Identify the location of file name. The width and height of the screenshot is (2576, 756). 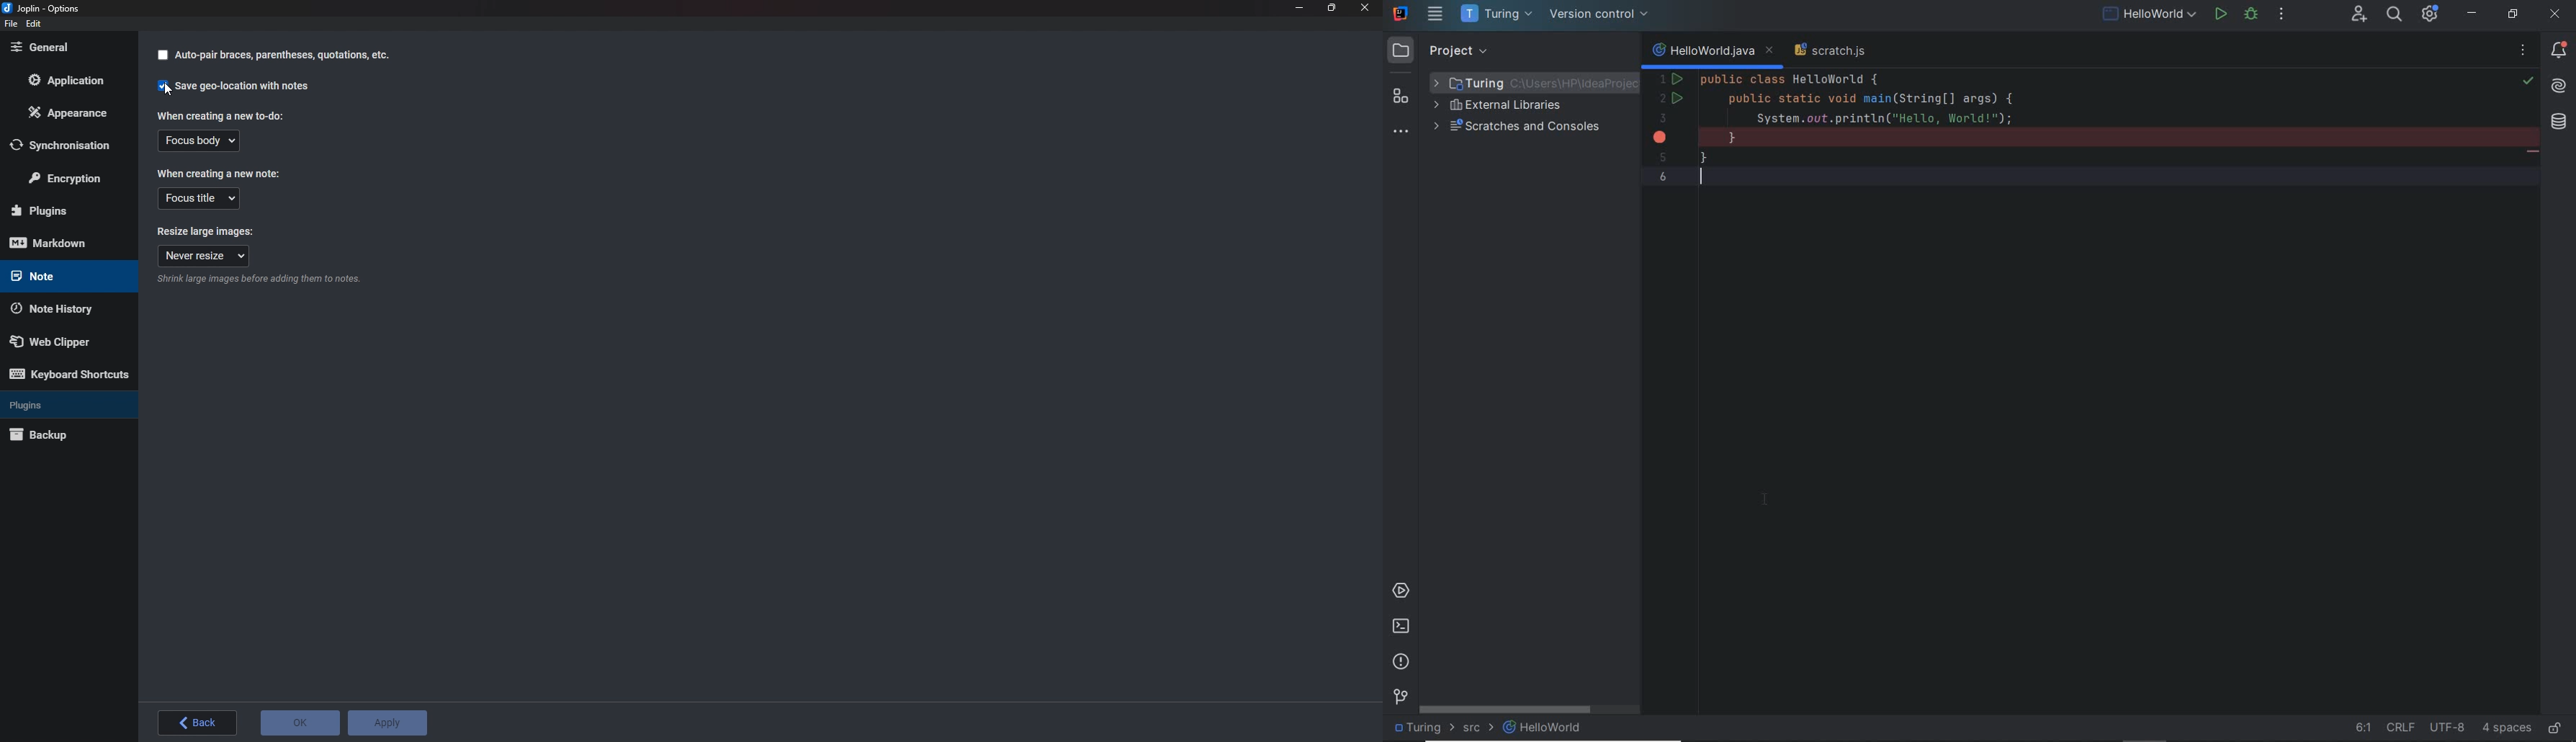
(1541, 729).